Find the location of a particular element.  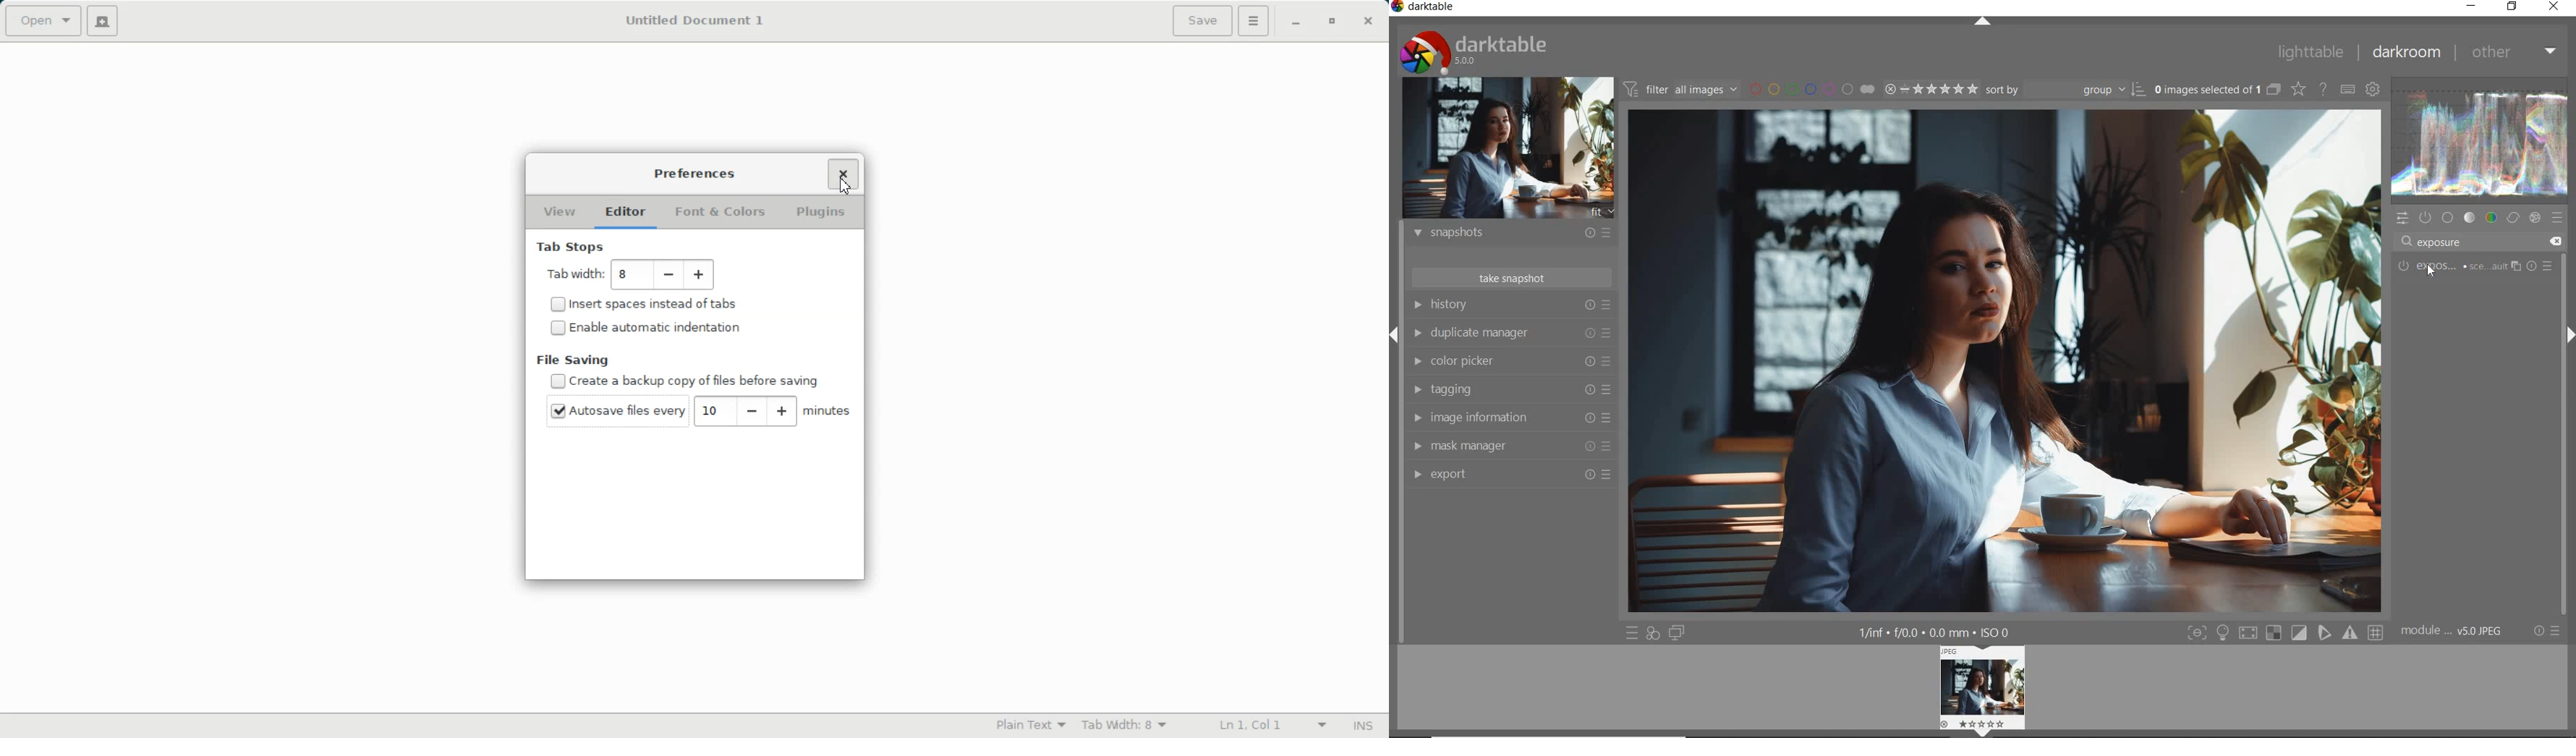

export is located at coordinates (1511, 474).